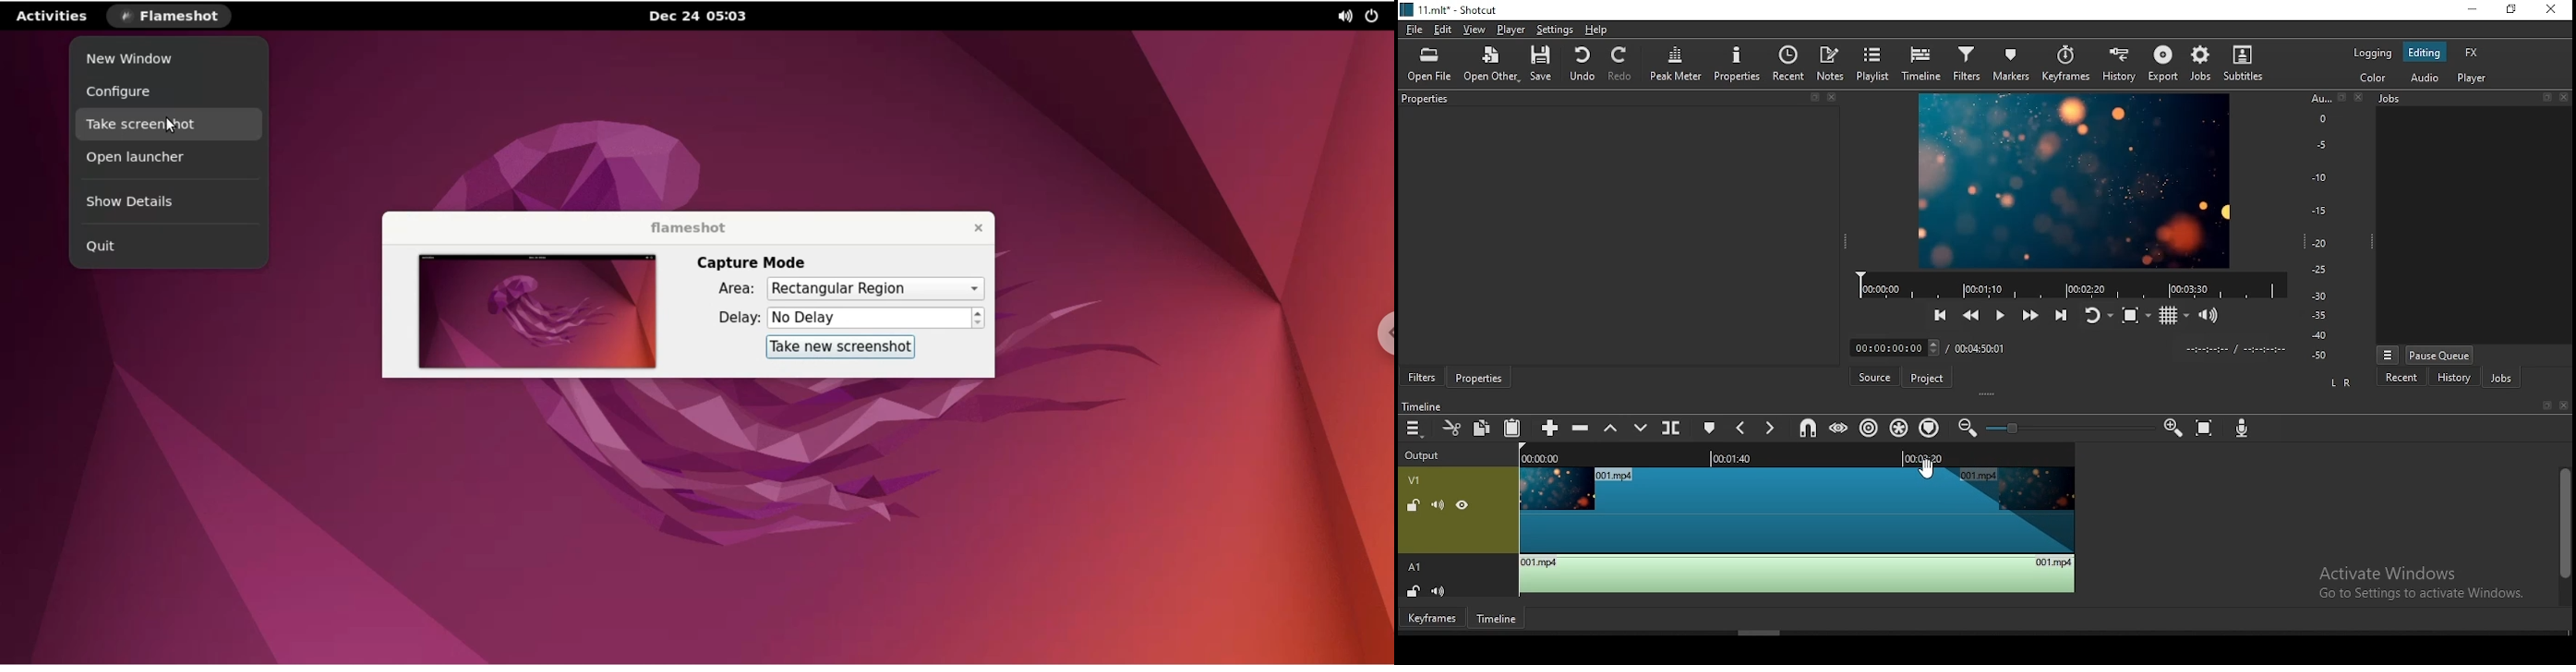 This screenshot has height=672, width=2576. I want to click on increment or decrement delay, so click(977, 317).